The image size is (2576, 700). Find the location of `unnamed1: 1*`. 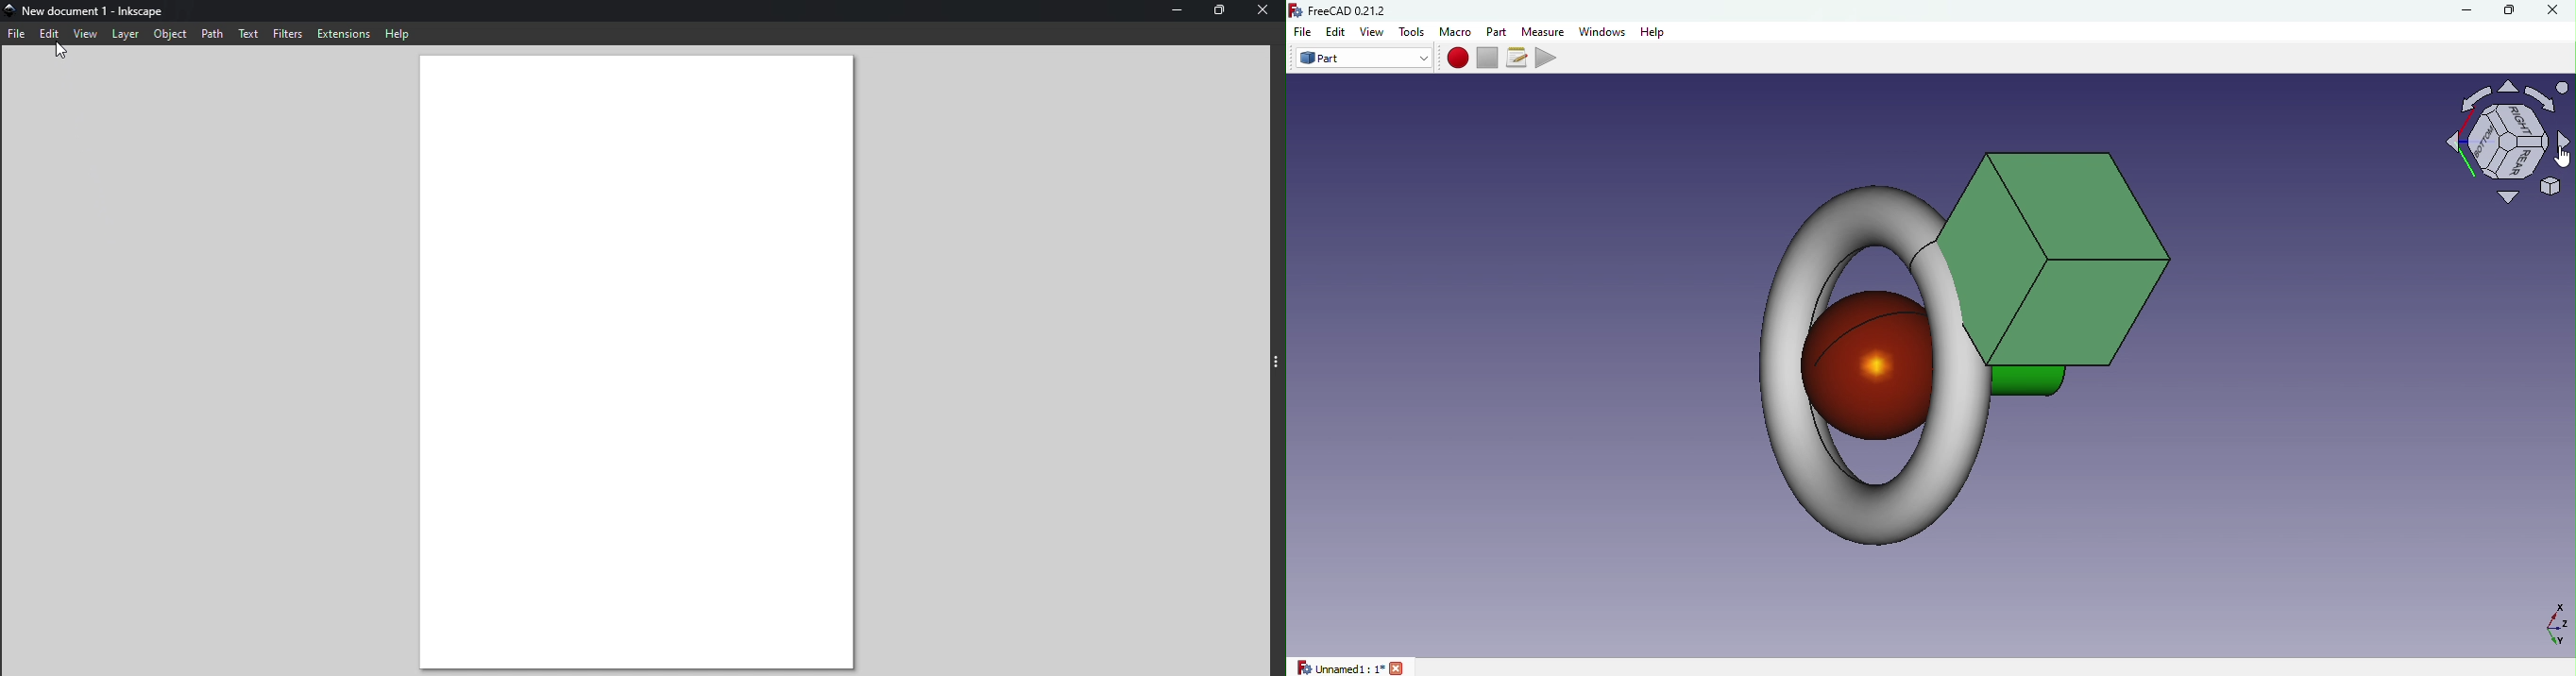

unnamed1: 1* is located at coordinates (1349, 667).